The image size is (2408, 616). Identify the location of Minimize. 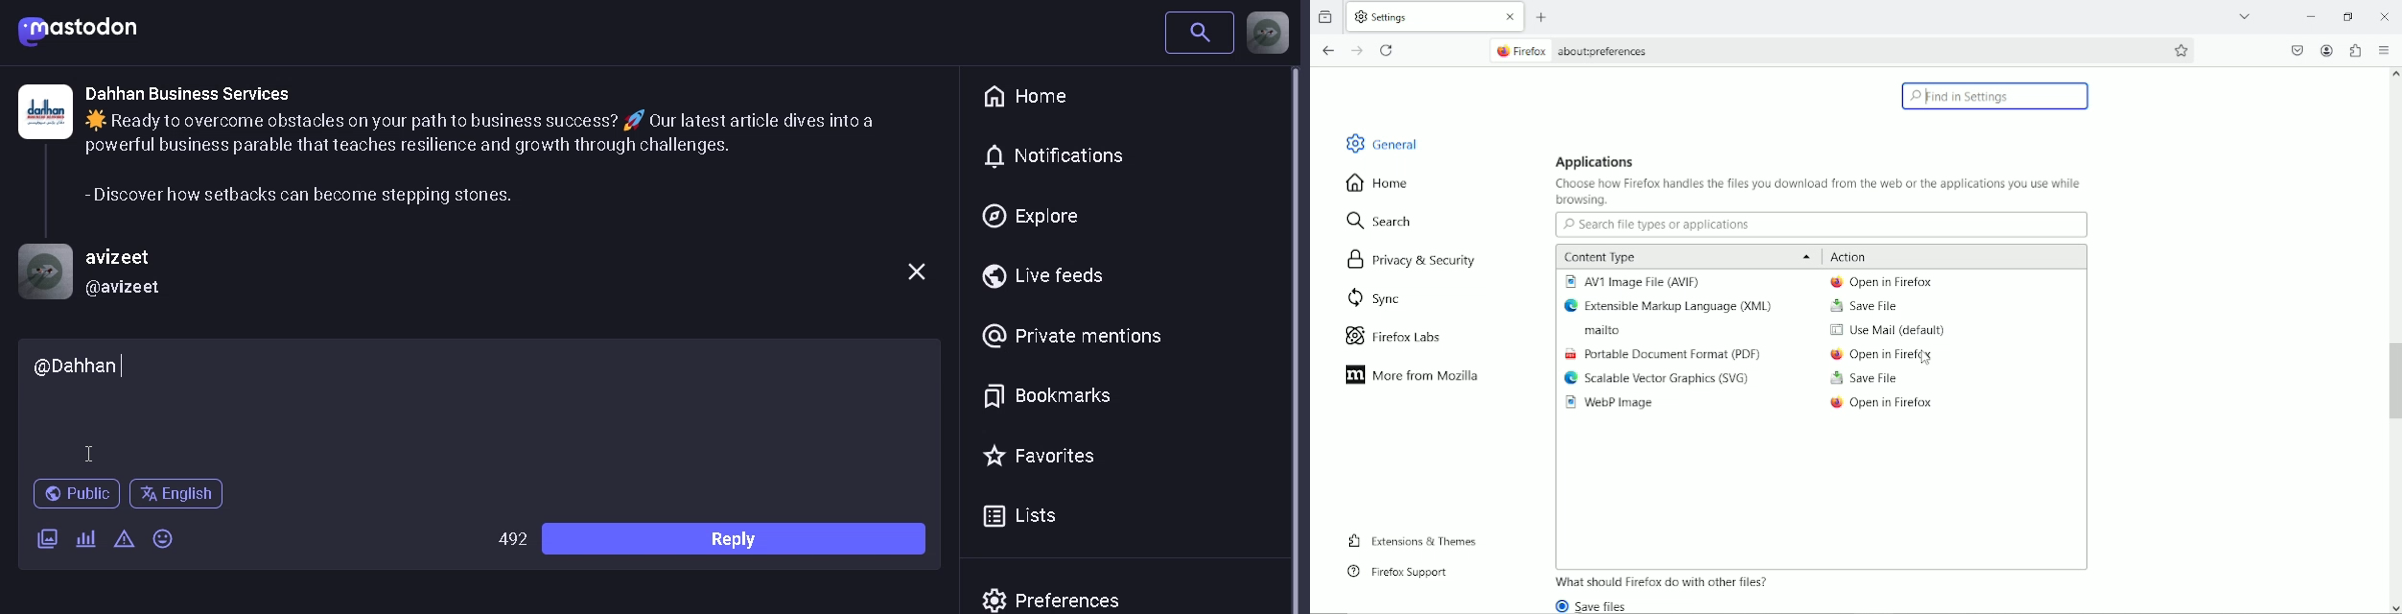
(2313, 17).